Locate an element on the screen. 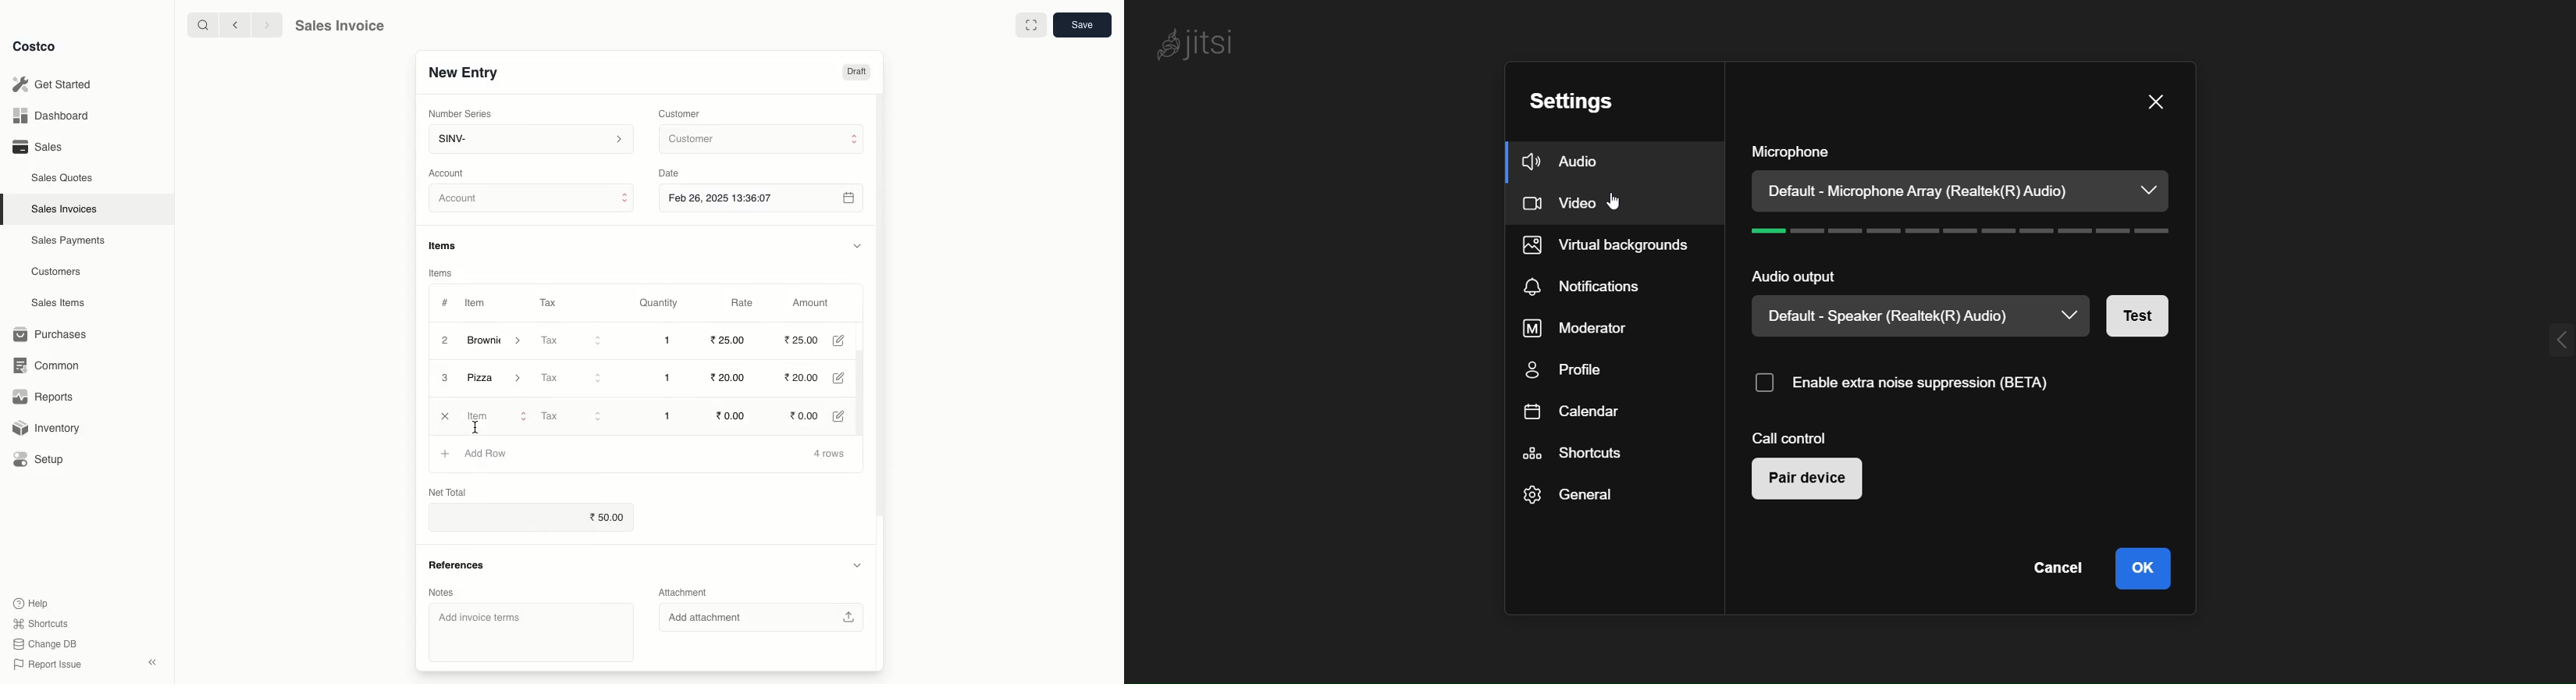 Image resolution: width=2576 pixels, height=700 pixels. Setup is located at coordinates (44, 459).